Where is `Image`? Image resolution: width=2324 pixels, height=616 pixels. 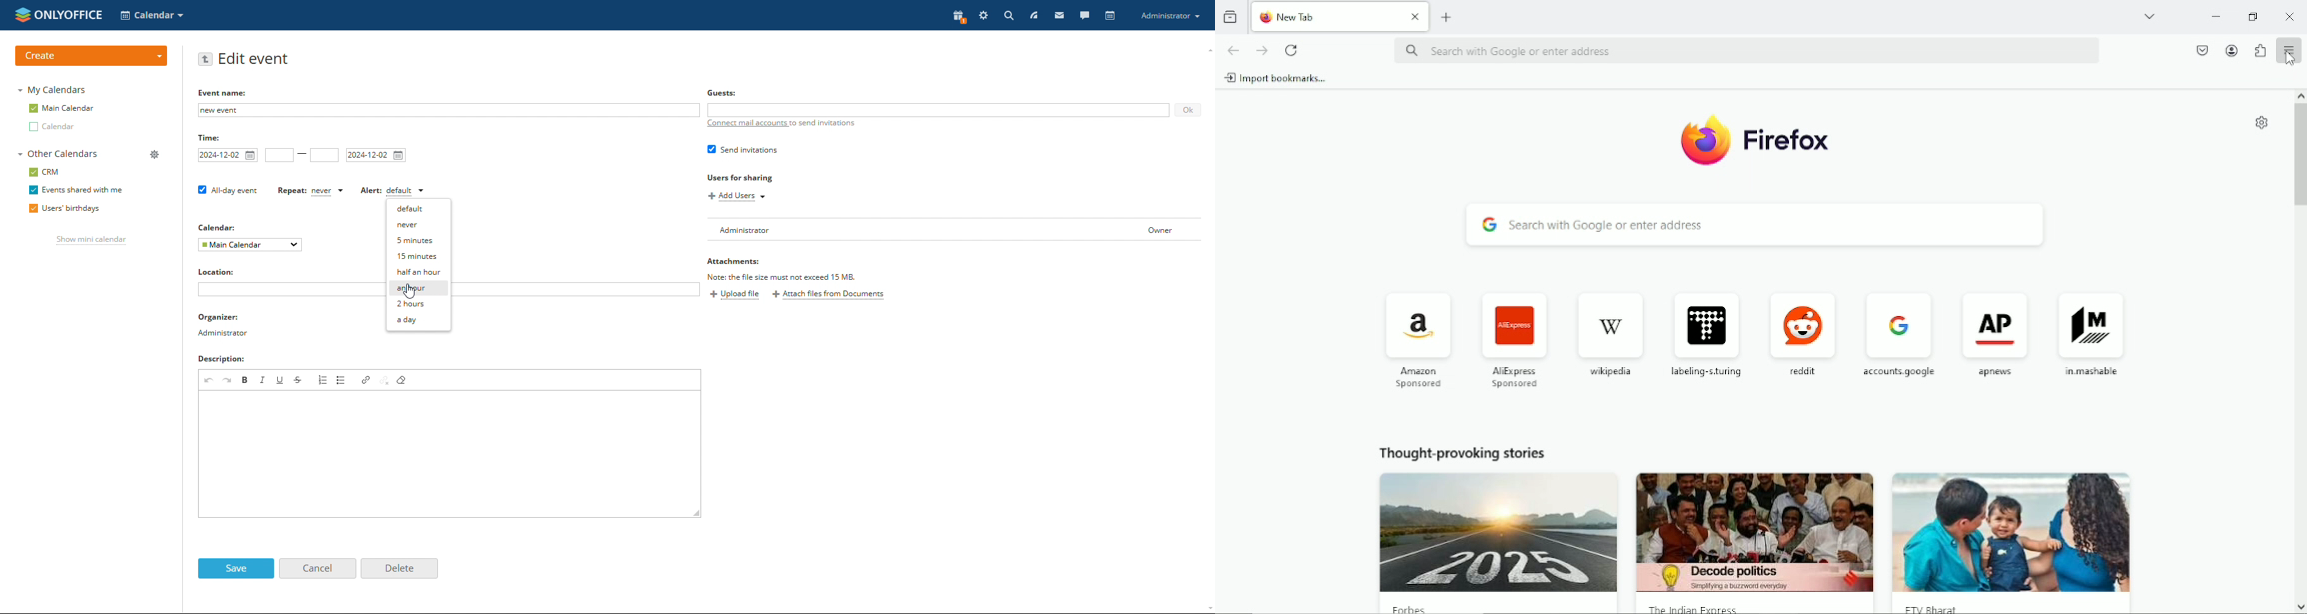
Image is located at coordinates (1759, 540).